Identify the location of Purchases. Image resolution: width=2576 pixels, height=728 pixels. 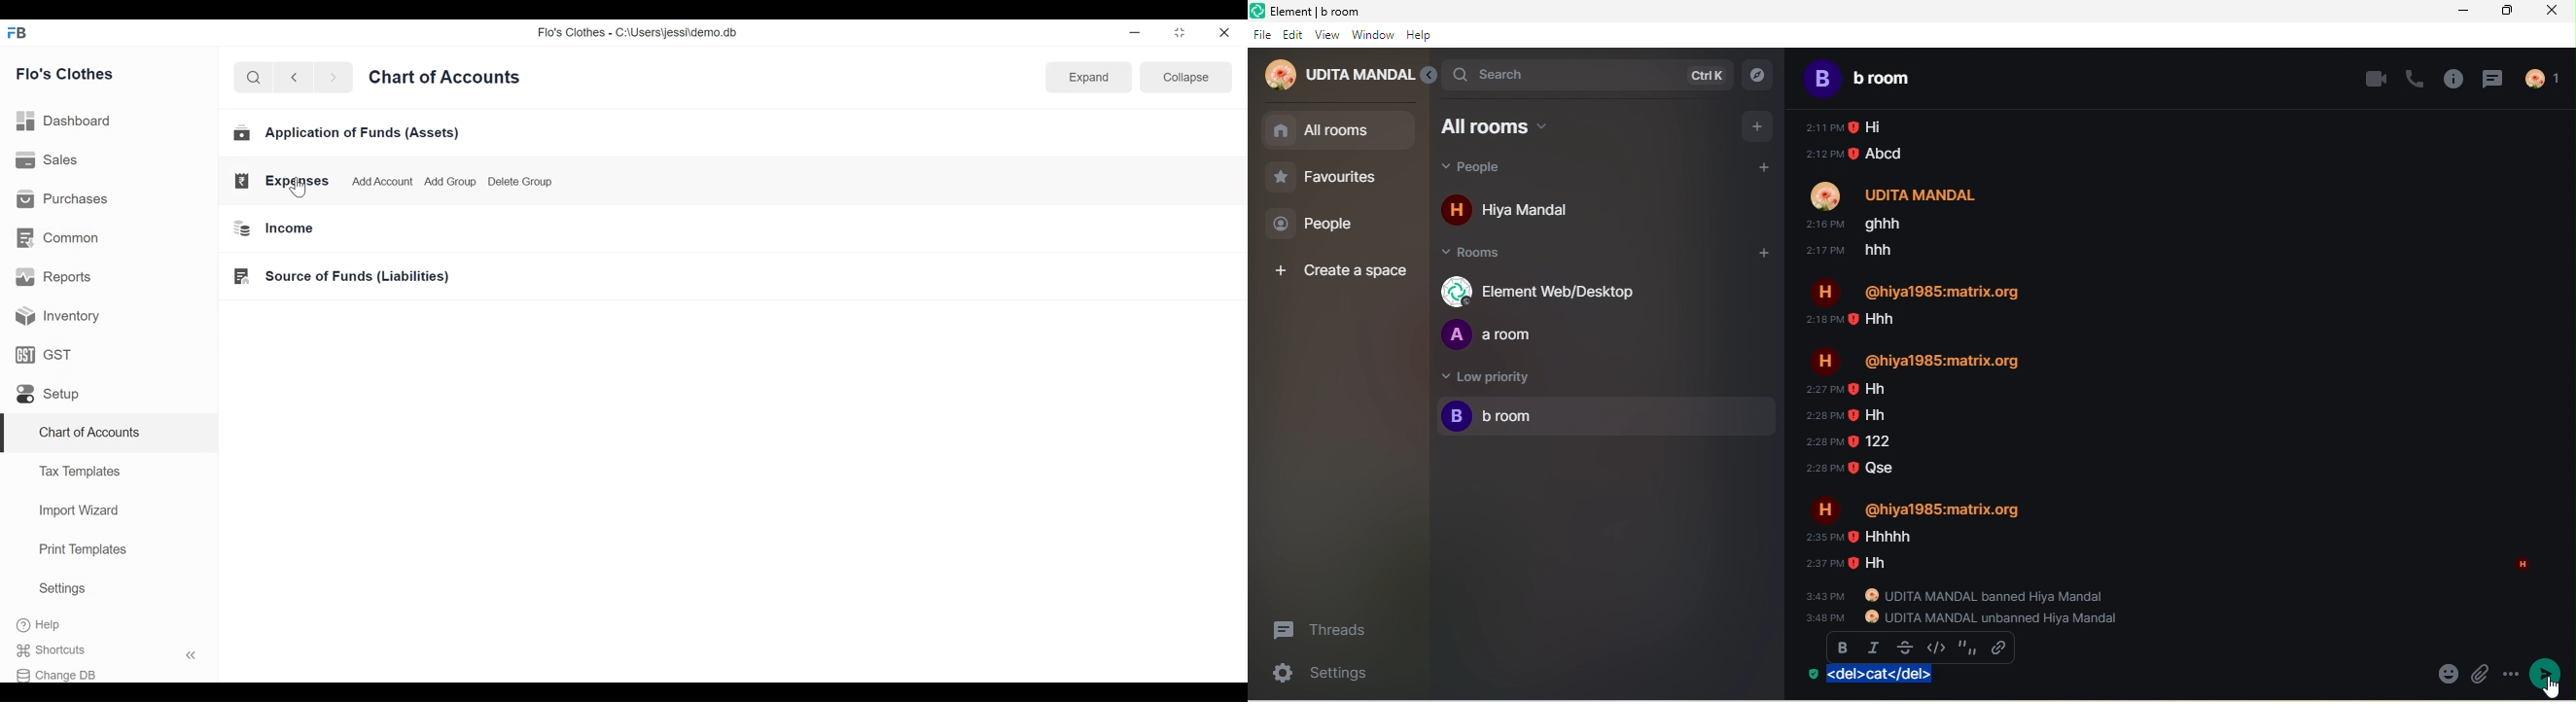
(66, 201).